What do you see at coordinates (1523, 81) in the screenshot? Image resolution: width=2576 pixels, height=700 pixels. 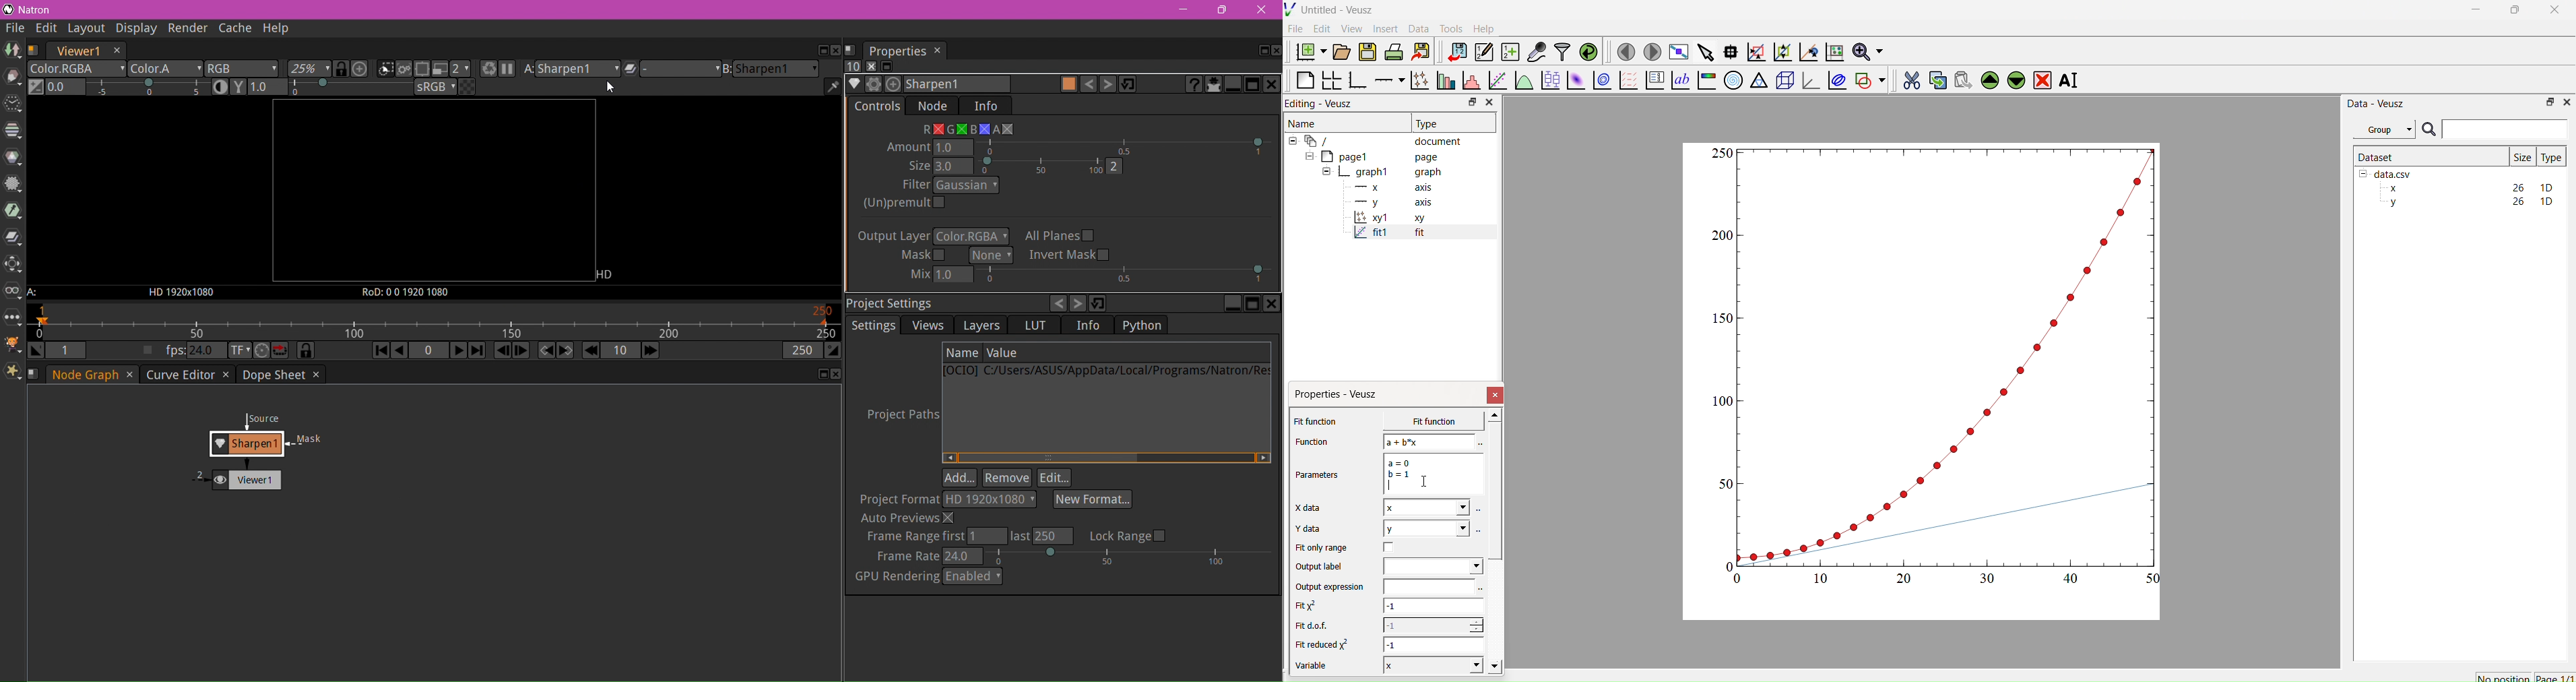 I see `Plot a function` at bounding box center [1523, 81].